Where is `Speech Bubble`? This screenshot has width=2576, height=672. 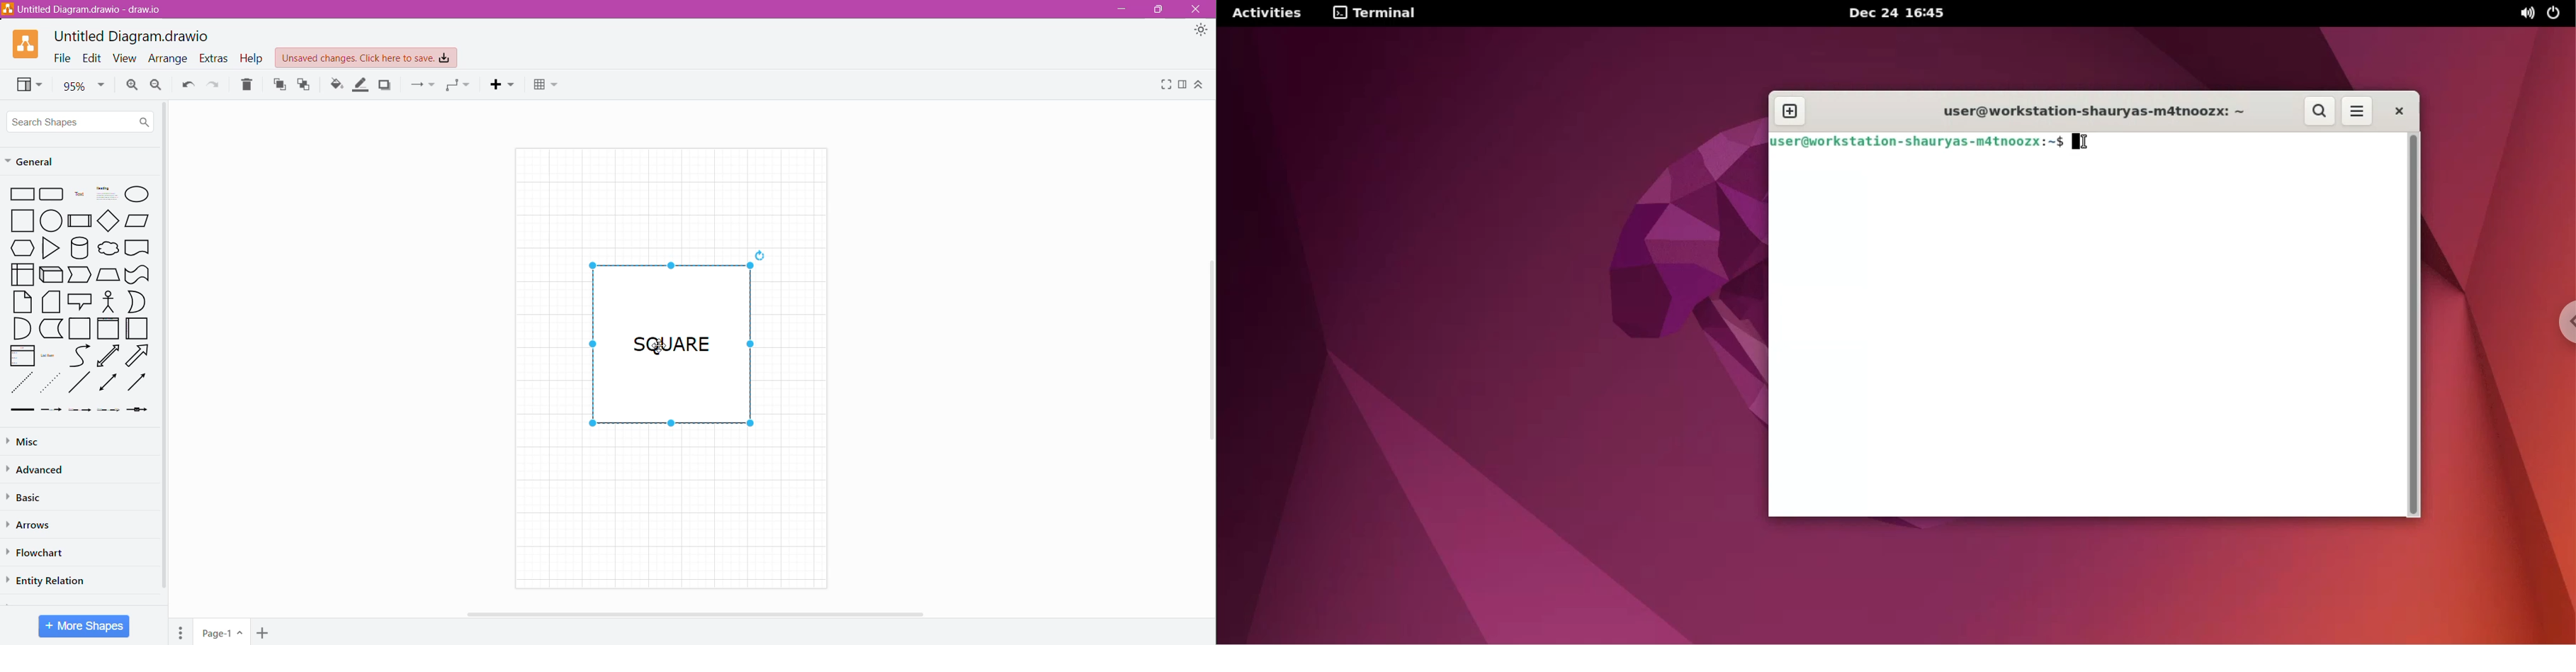 Speech Bubble is located at coordinates (80, 300).